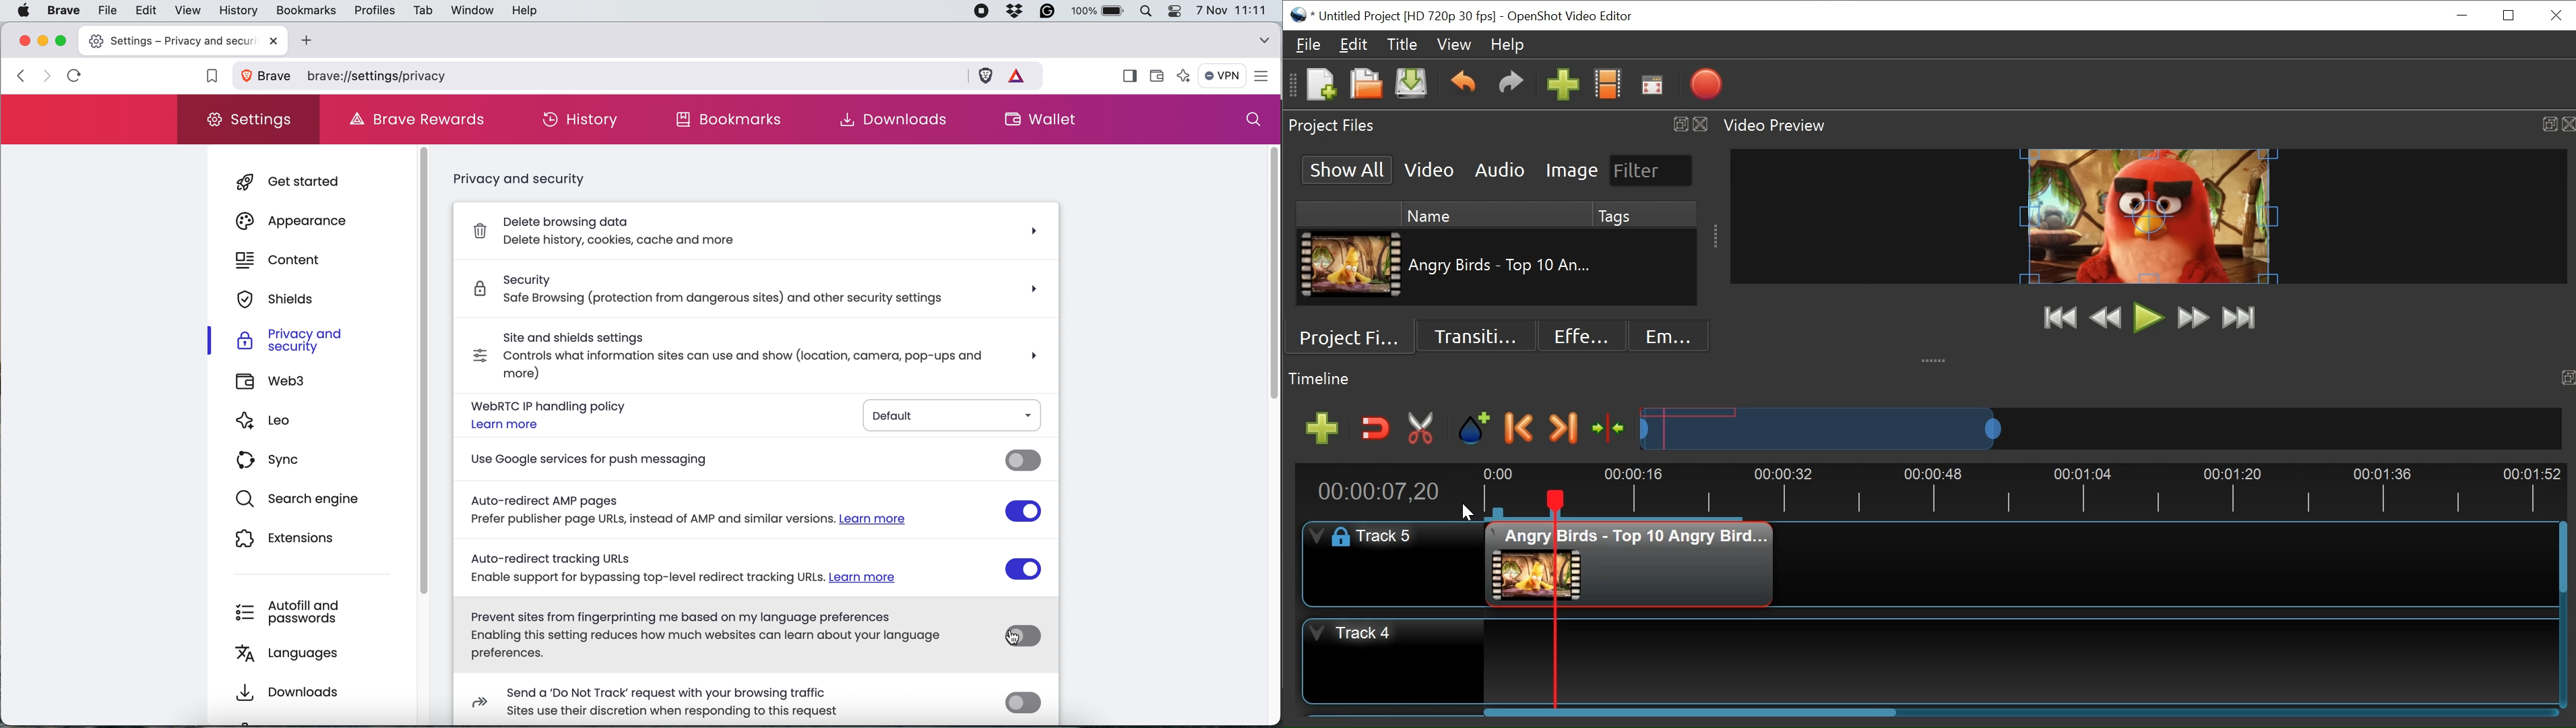  What do you see at coordinates (2193, 317) in the screenshot?
I see `Fast Forward` at bounding box center [2193, 317].